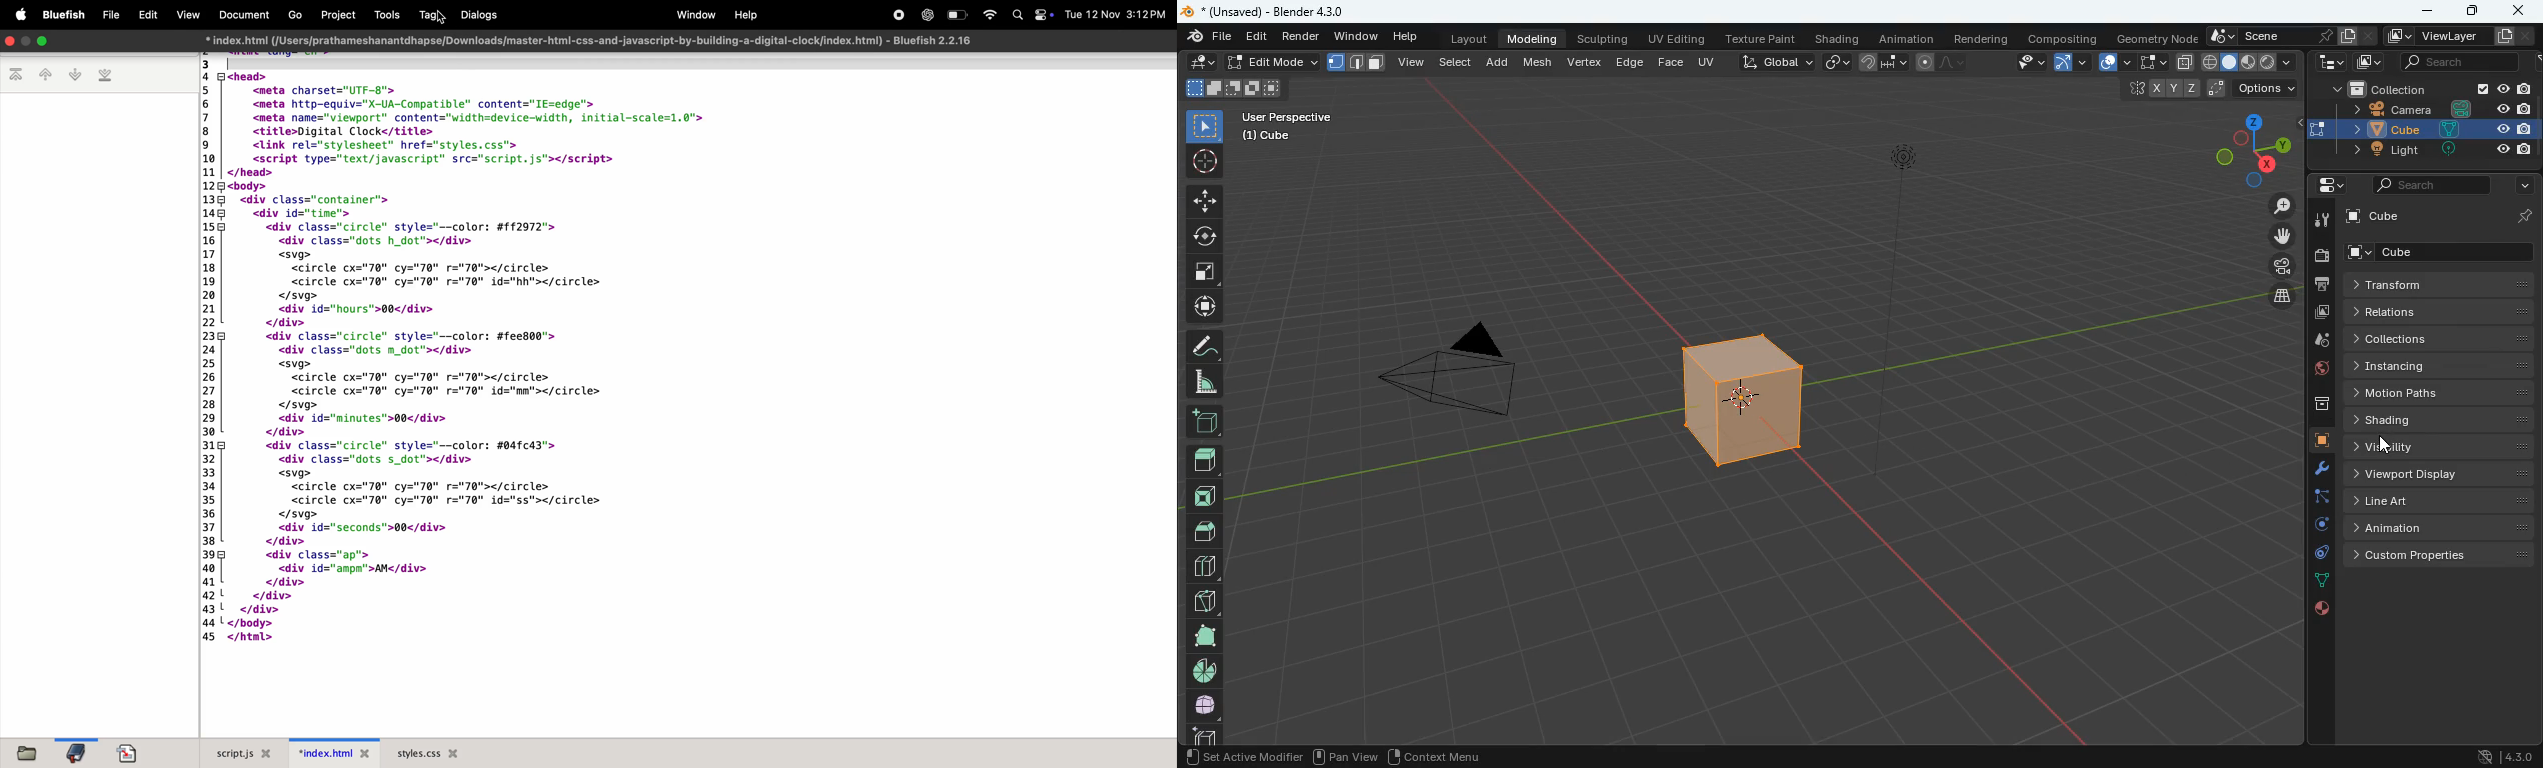 Image resolution: width=2548 pixels, height=784 pixels. I want to click on settings, so click(2326, 184).